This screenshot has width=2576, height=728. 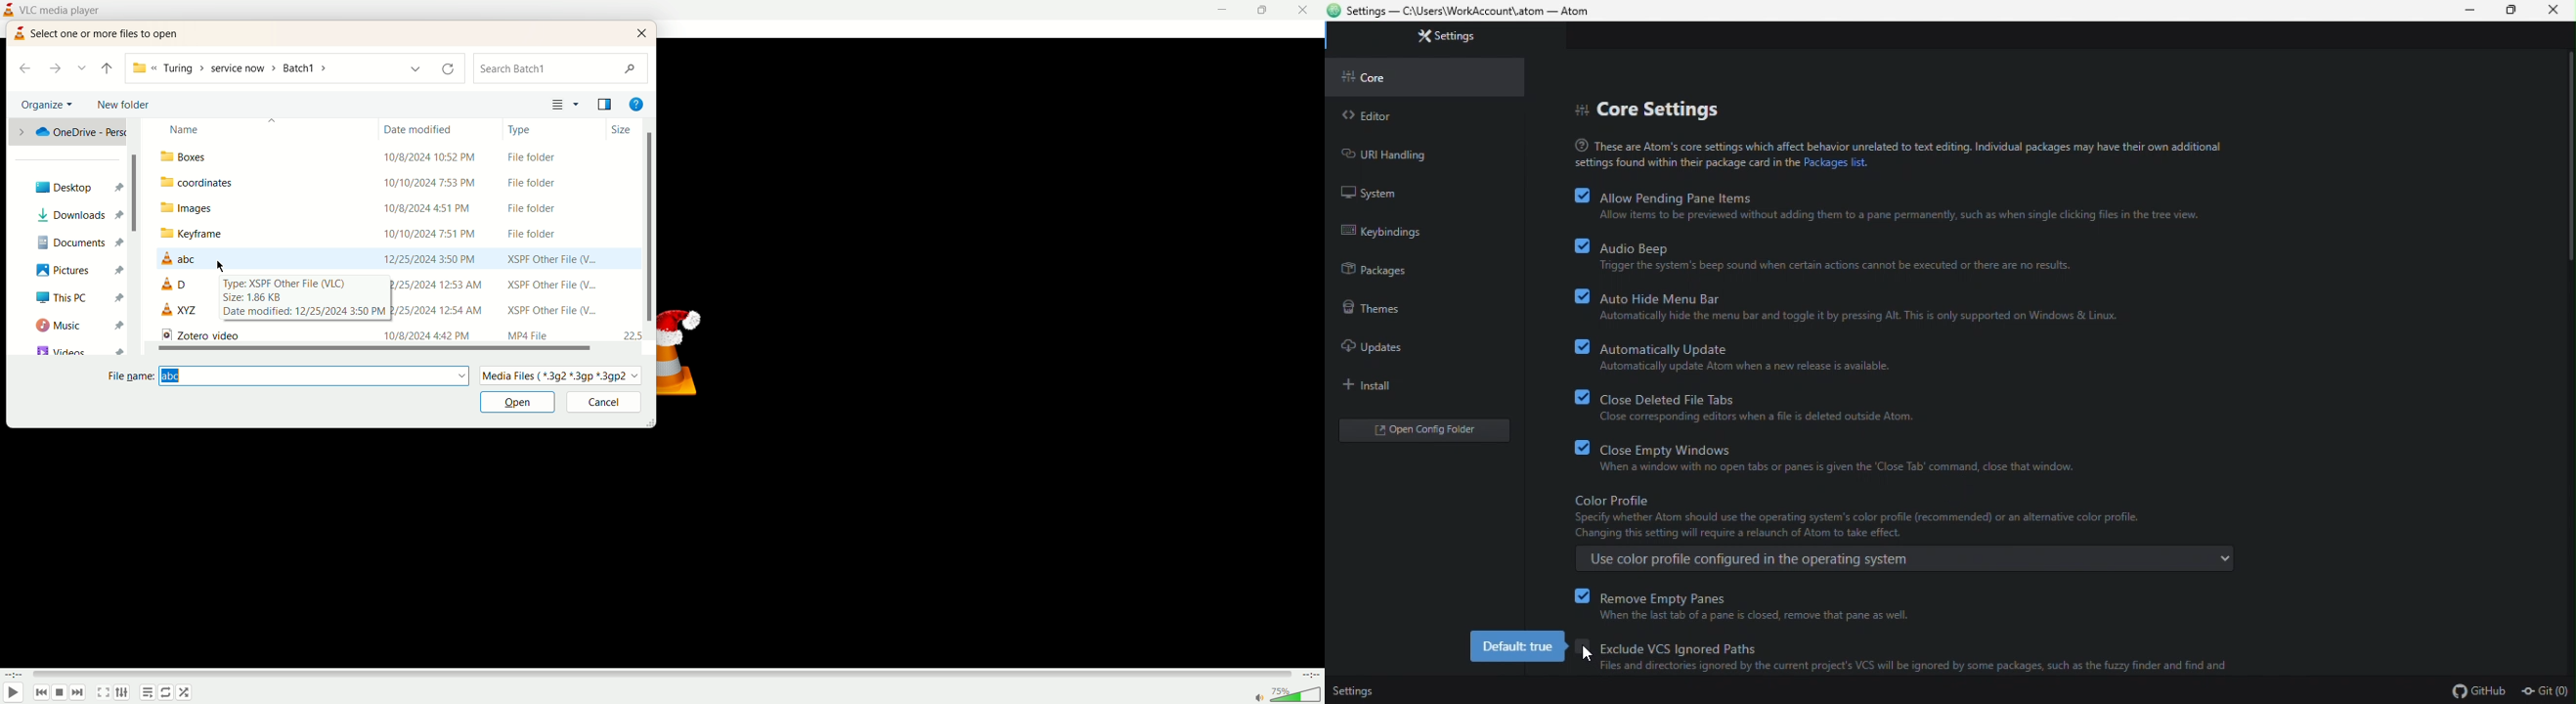 What do you see at coordinates (77, 271) in the screenshot?
I see `pictures` at bounding box center [77, 271].